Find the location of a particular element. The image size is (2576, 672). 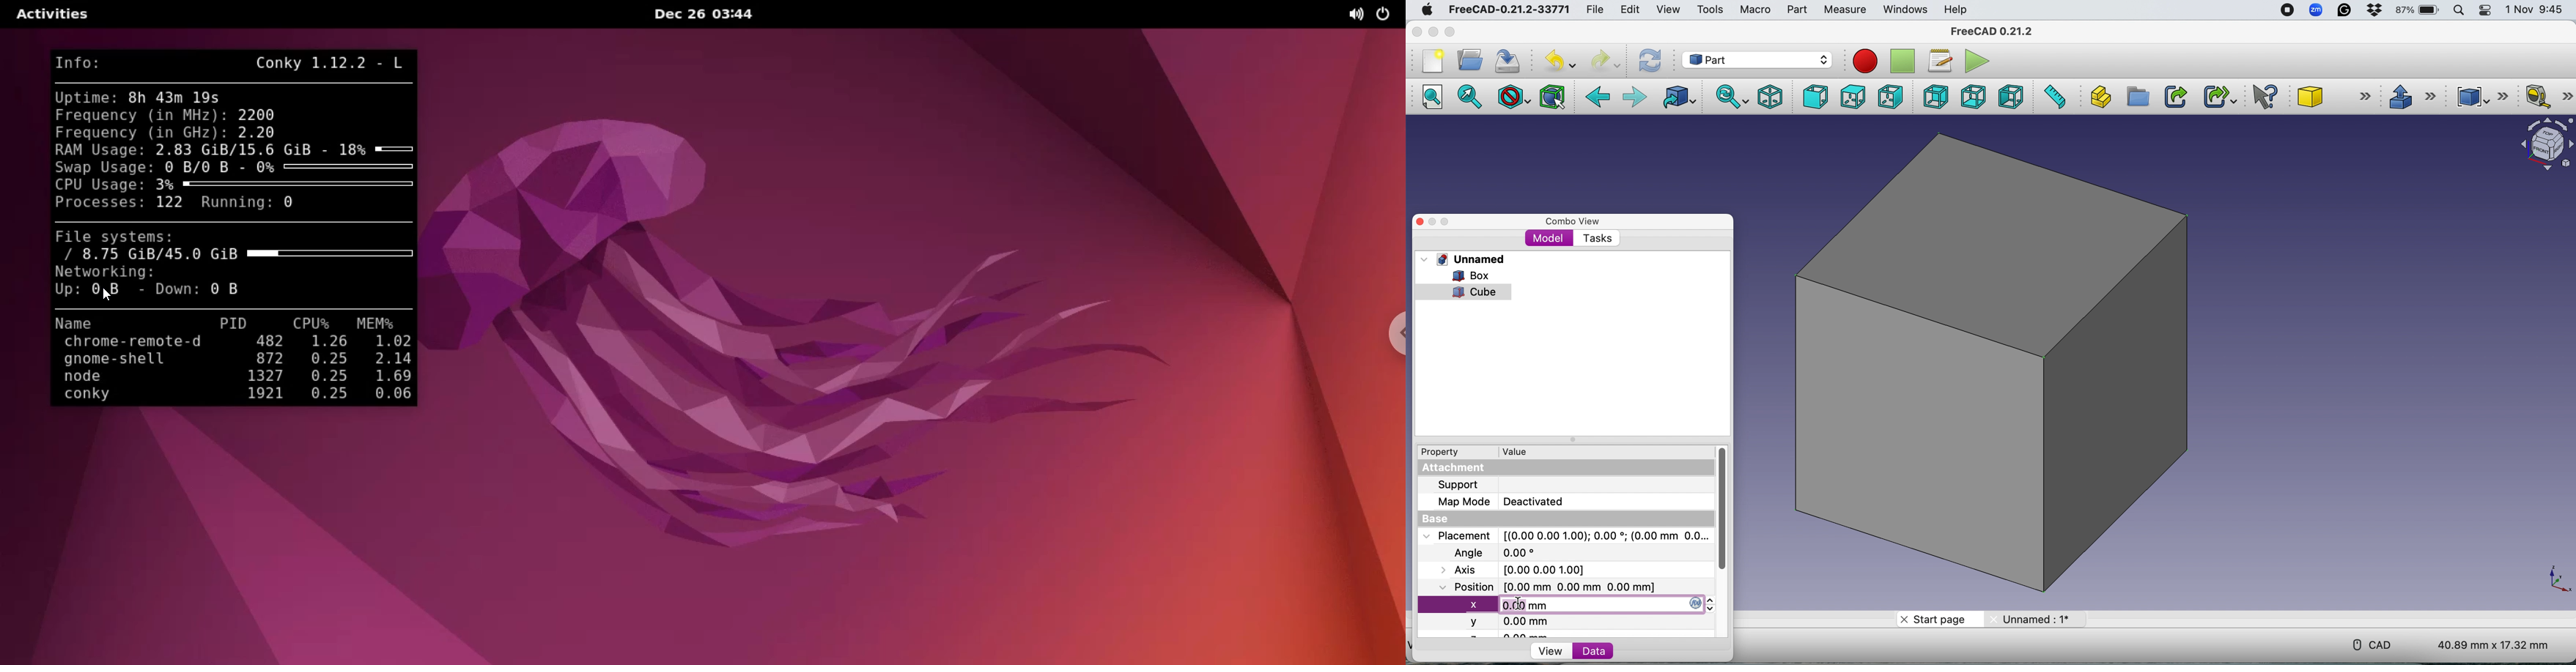

Cube is located at coordinates (2331, 96).